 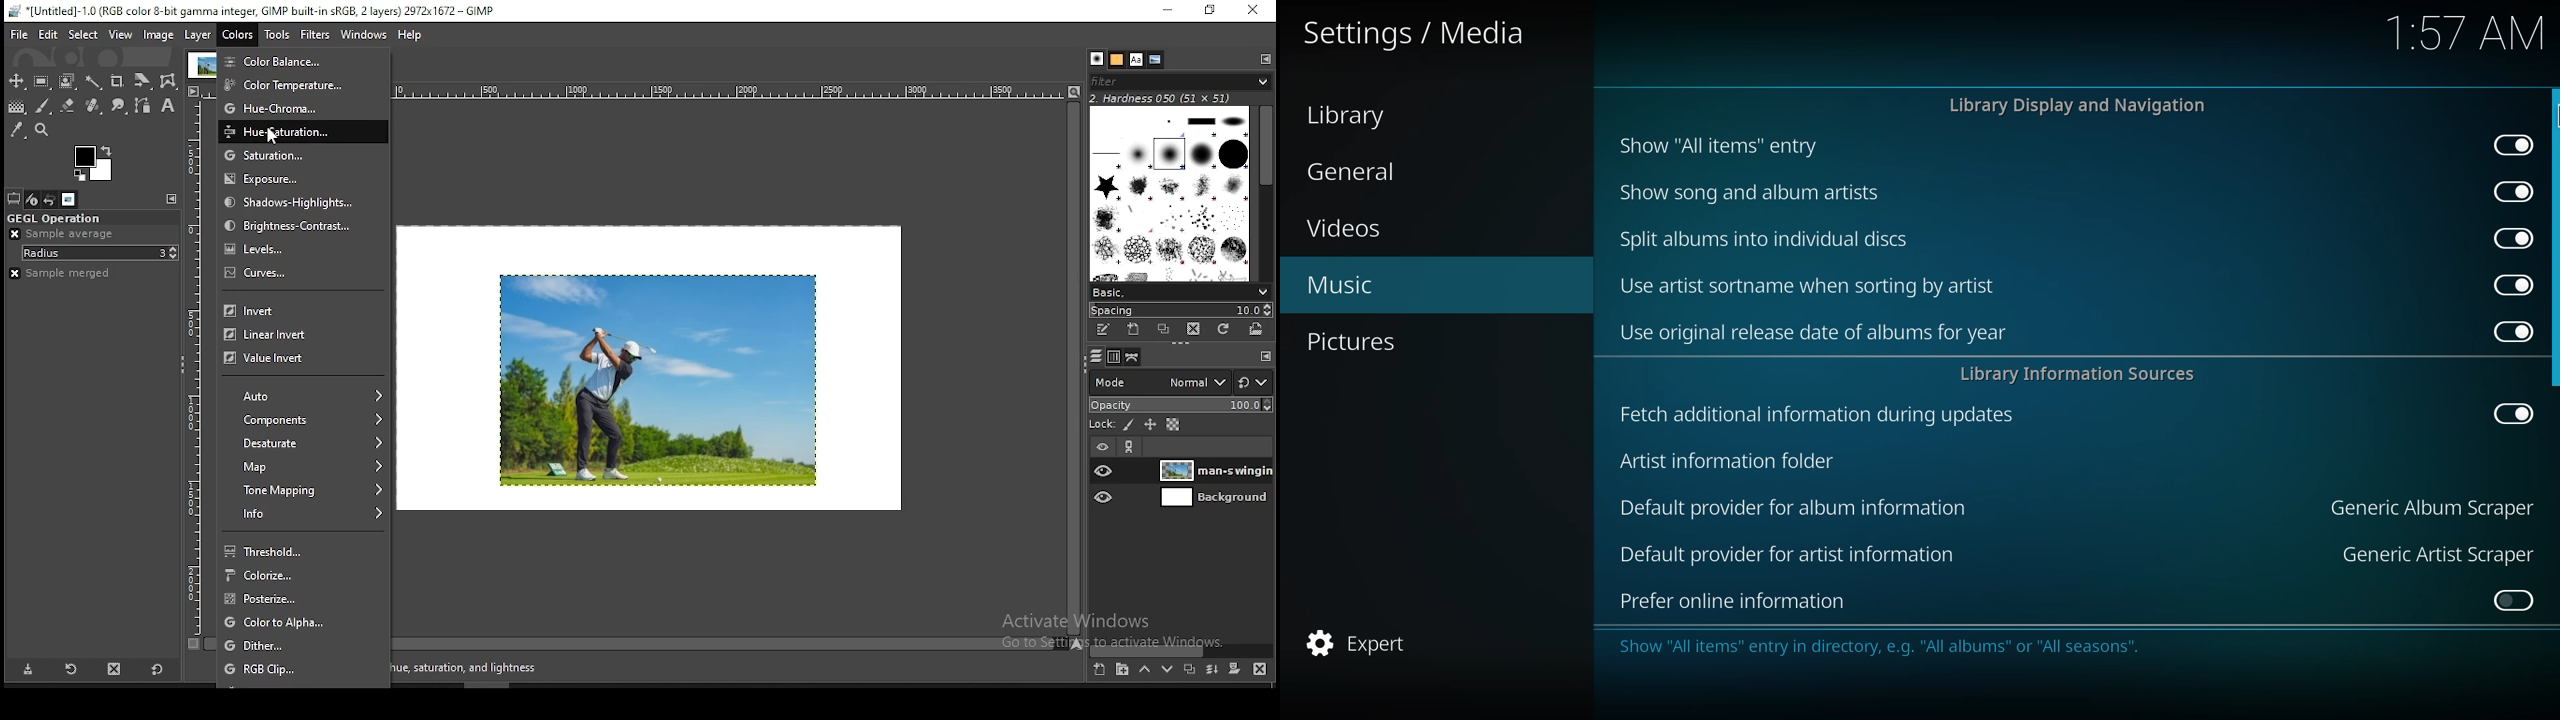 What do you see at coordinates (1192, 329) in the screenshot?
I see `delete brush` at bounding box center [1192, 329].